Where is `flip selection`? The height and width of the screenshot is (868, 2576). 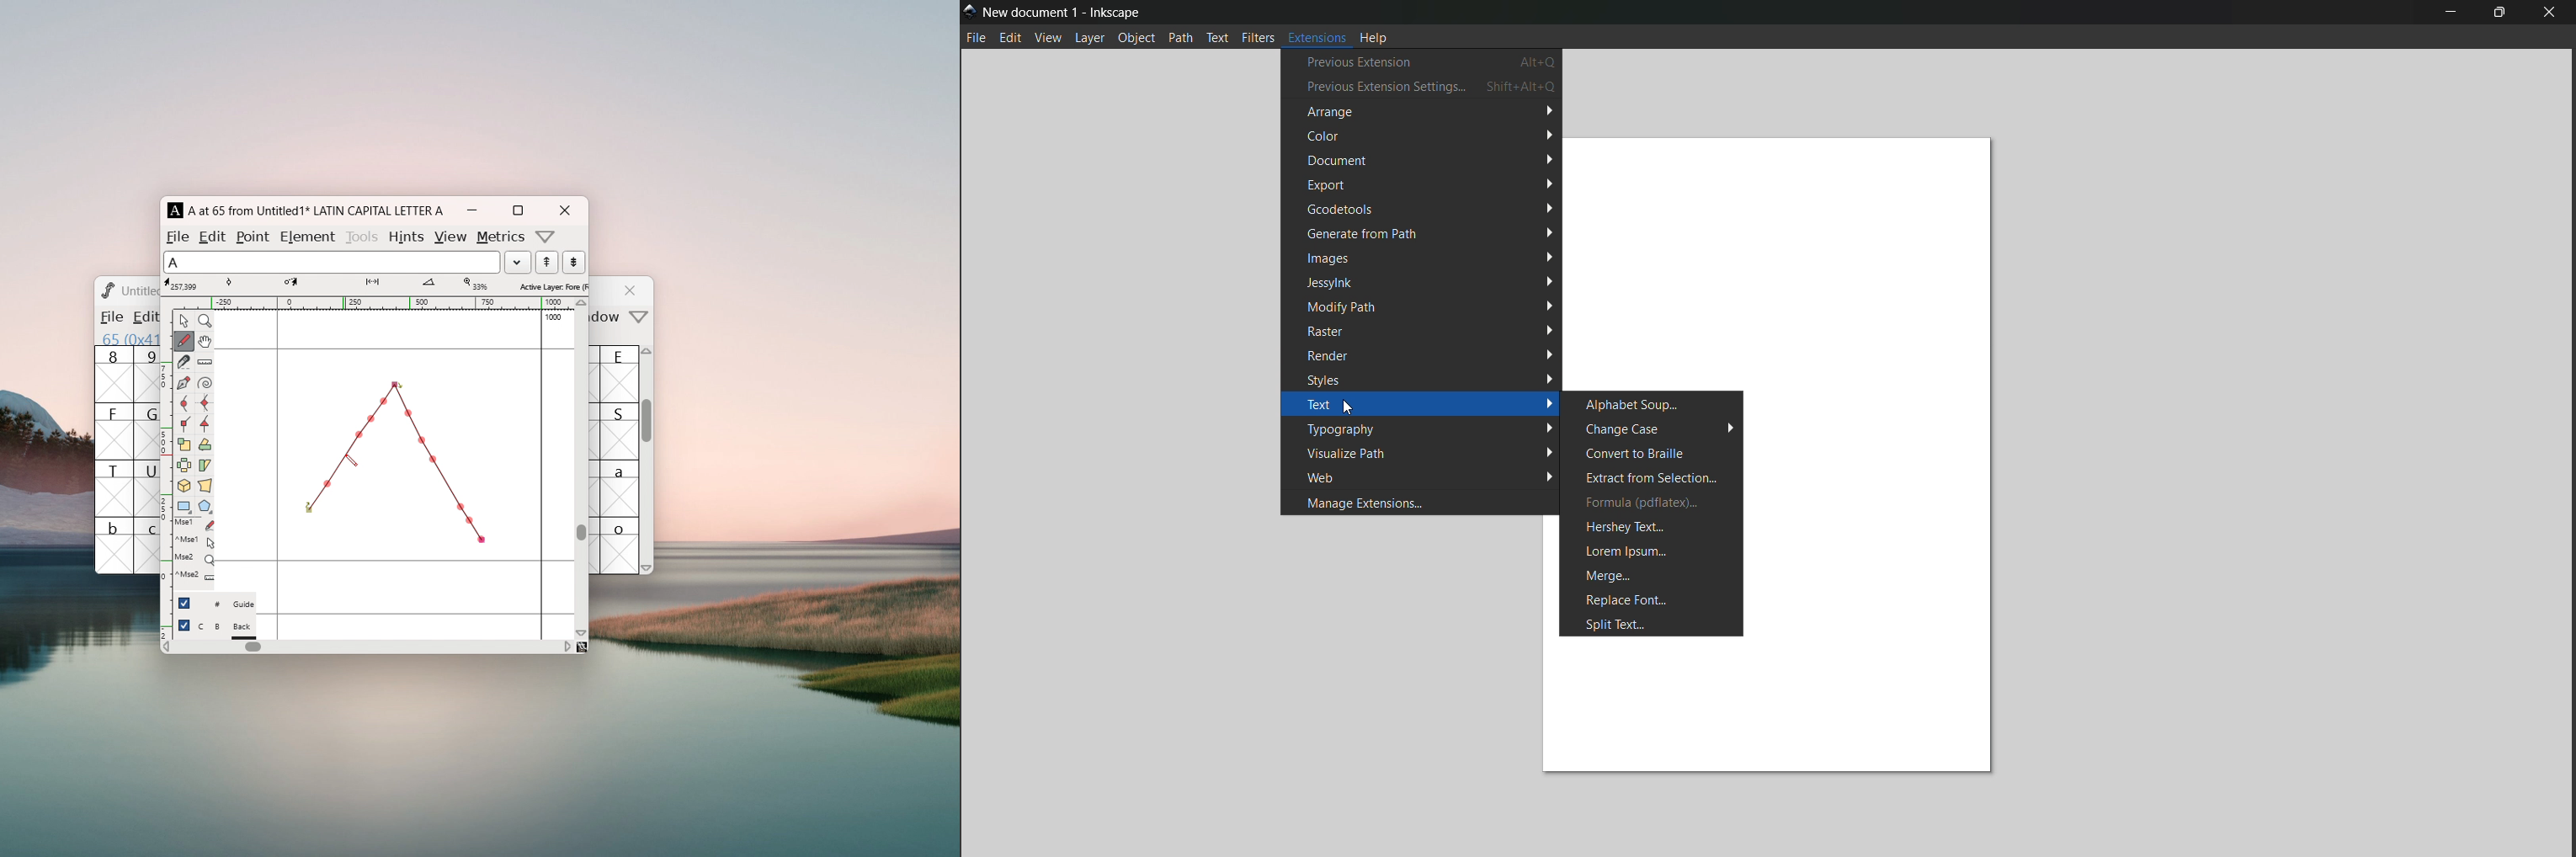
flip selection is located at coordinates (184, 467).